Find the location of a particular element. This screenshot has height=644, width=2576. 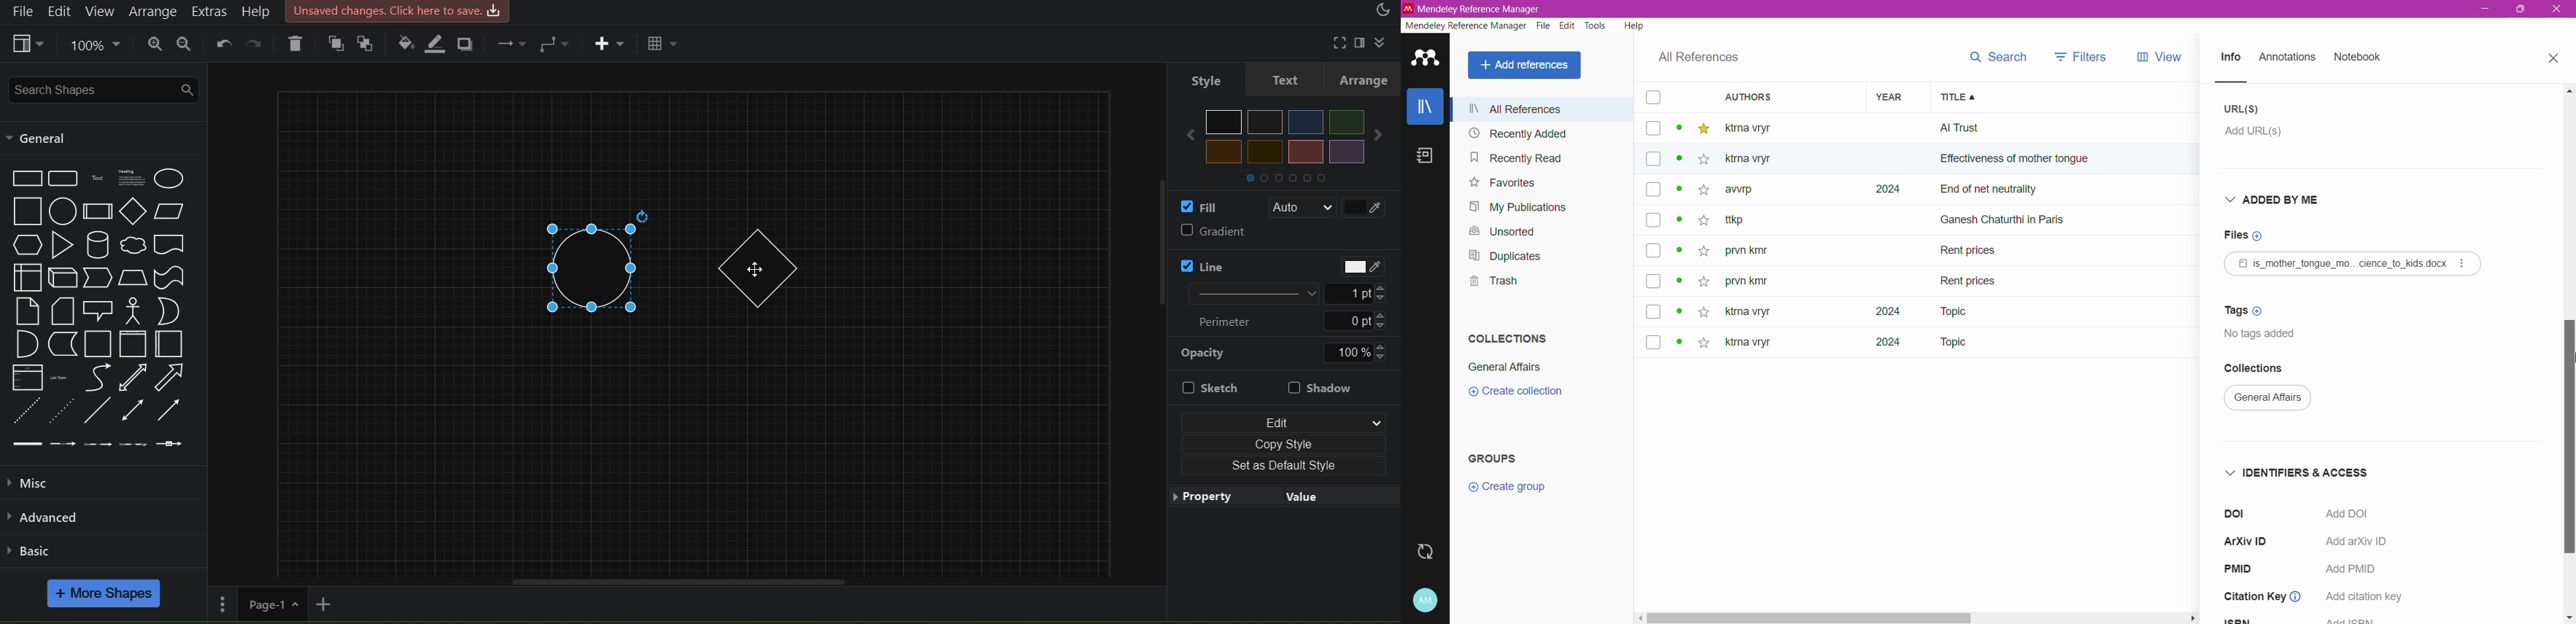

My Publications is located at coordinates (1520, 207).